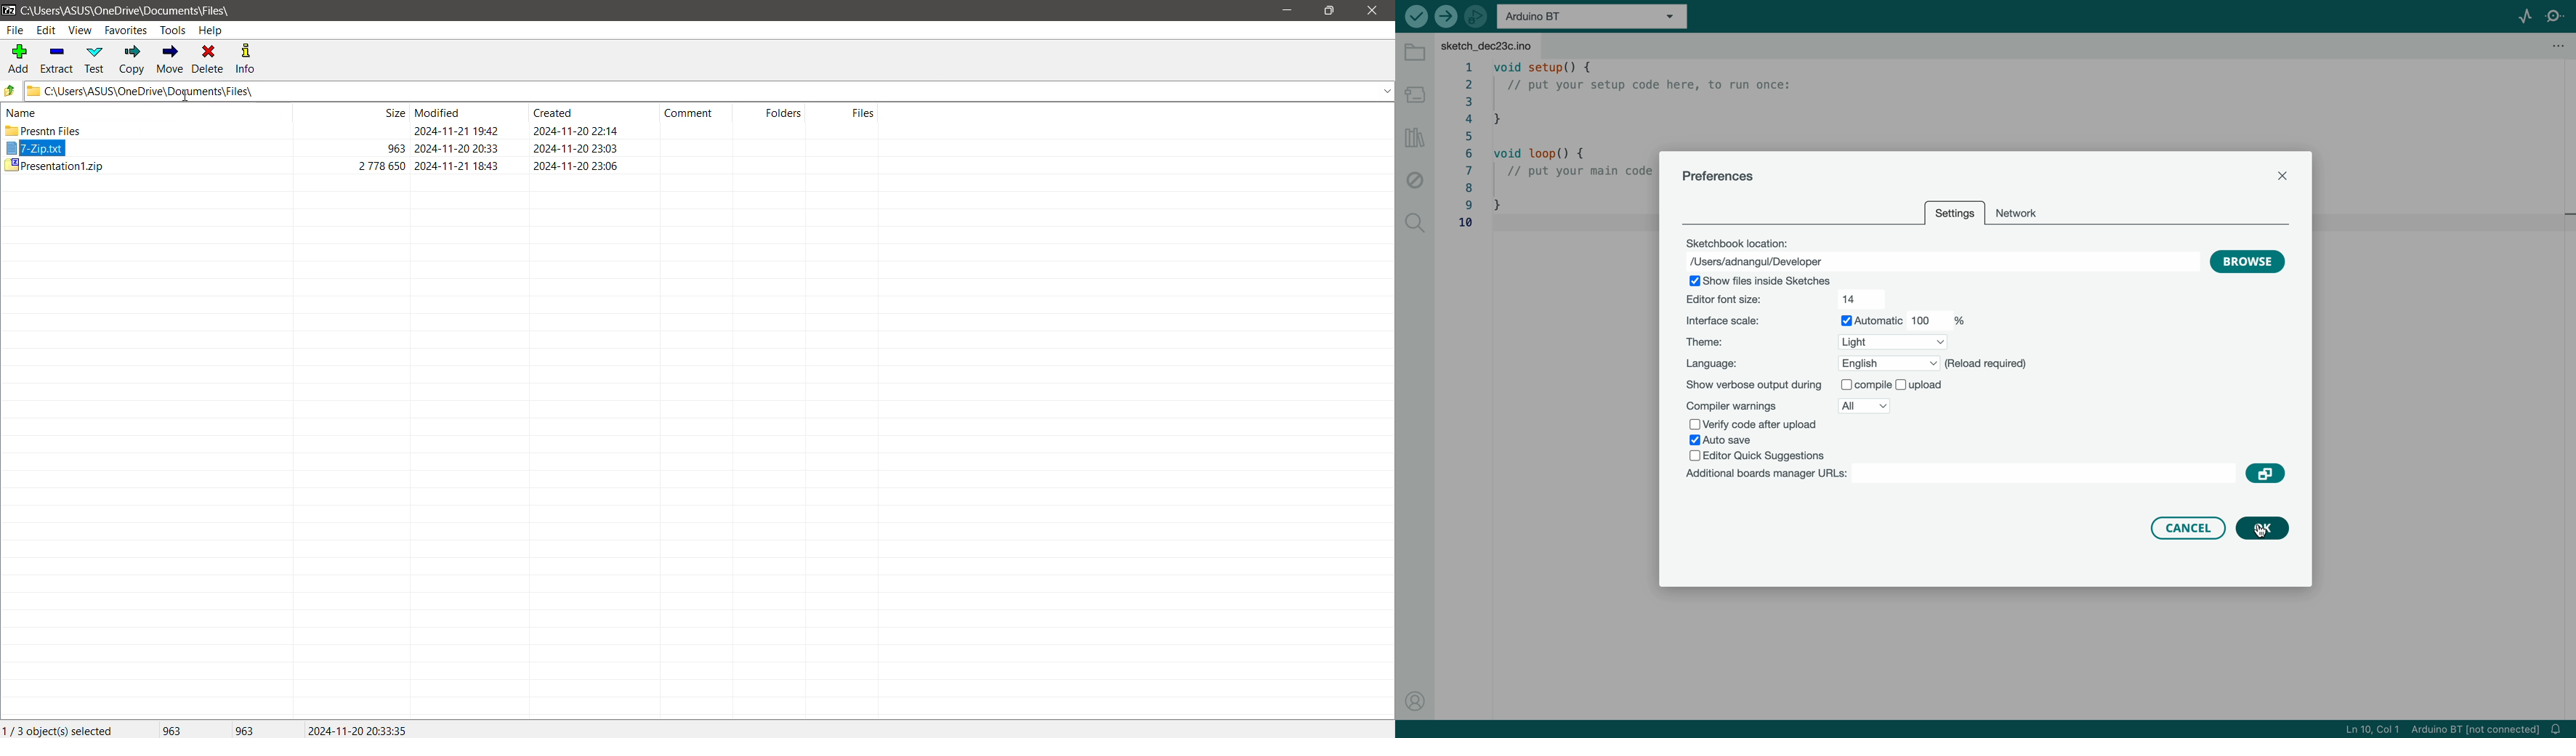 This screenshot has height=756, width=2576. Describe the element at coordinates (1418, 701) in the screenshot. I see `profile` at that location.